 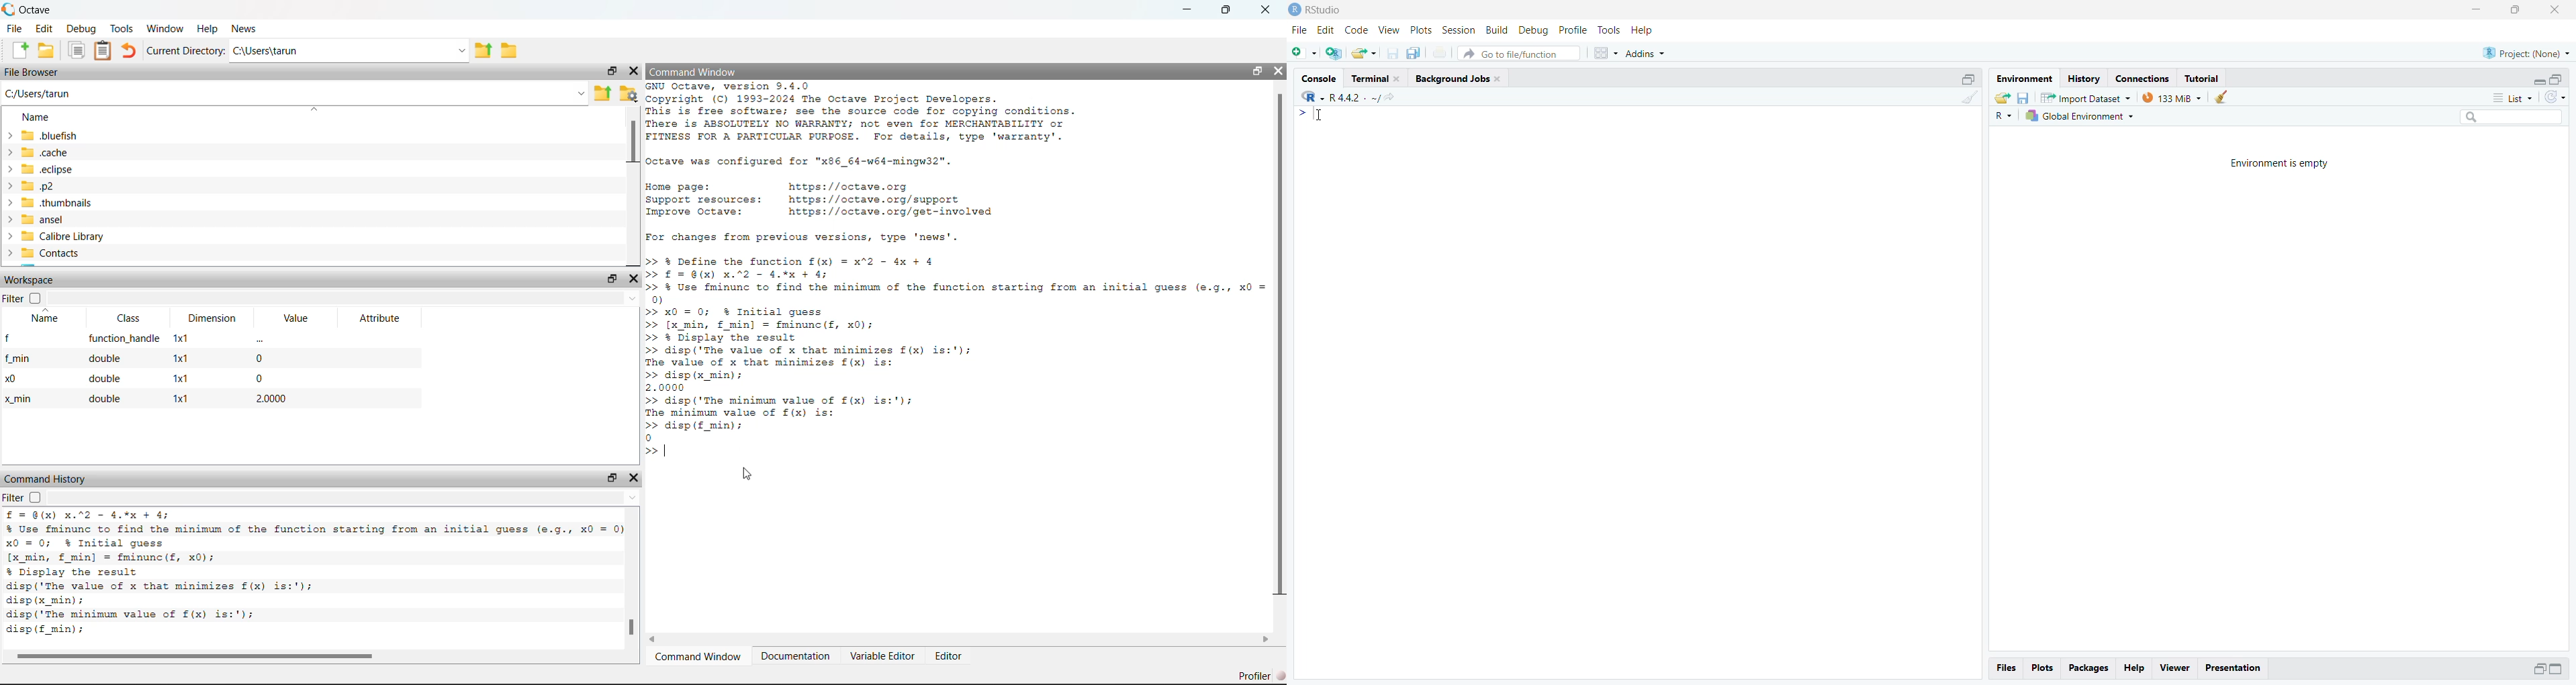 I want to click on view, so click(x=1392, y=30).